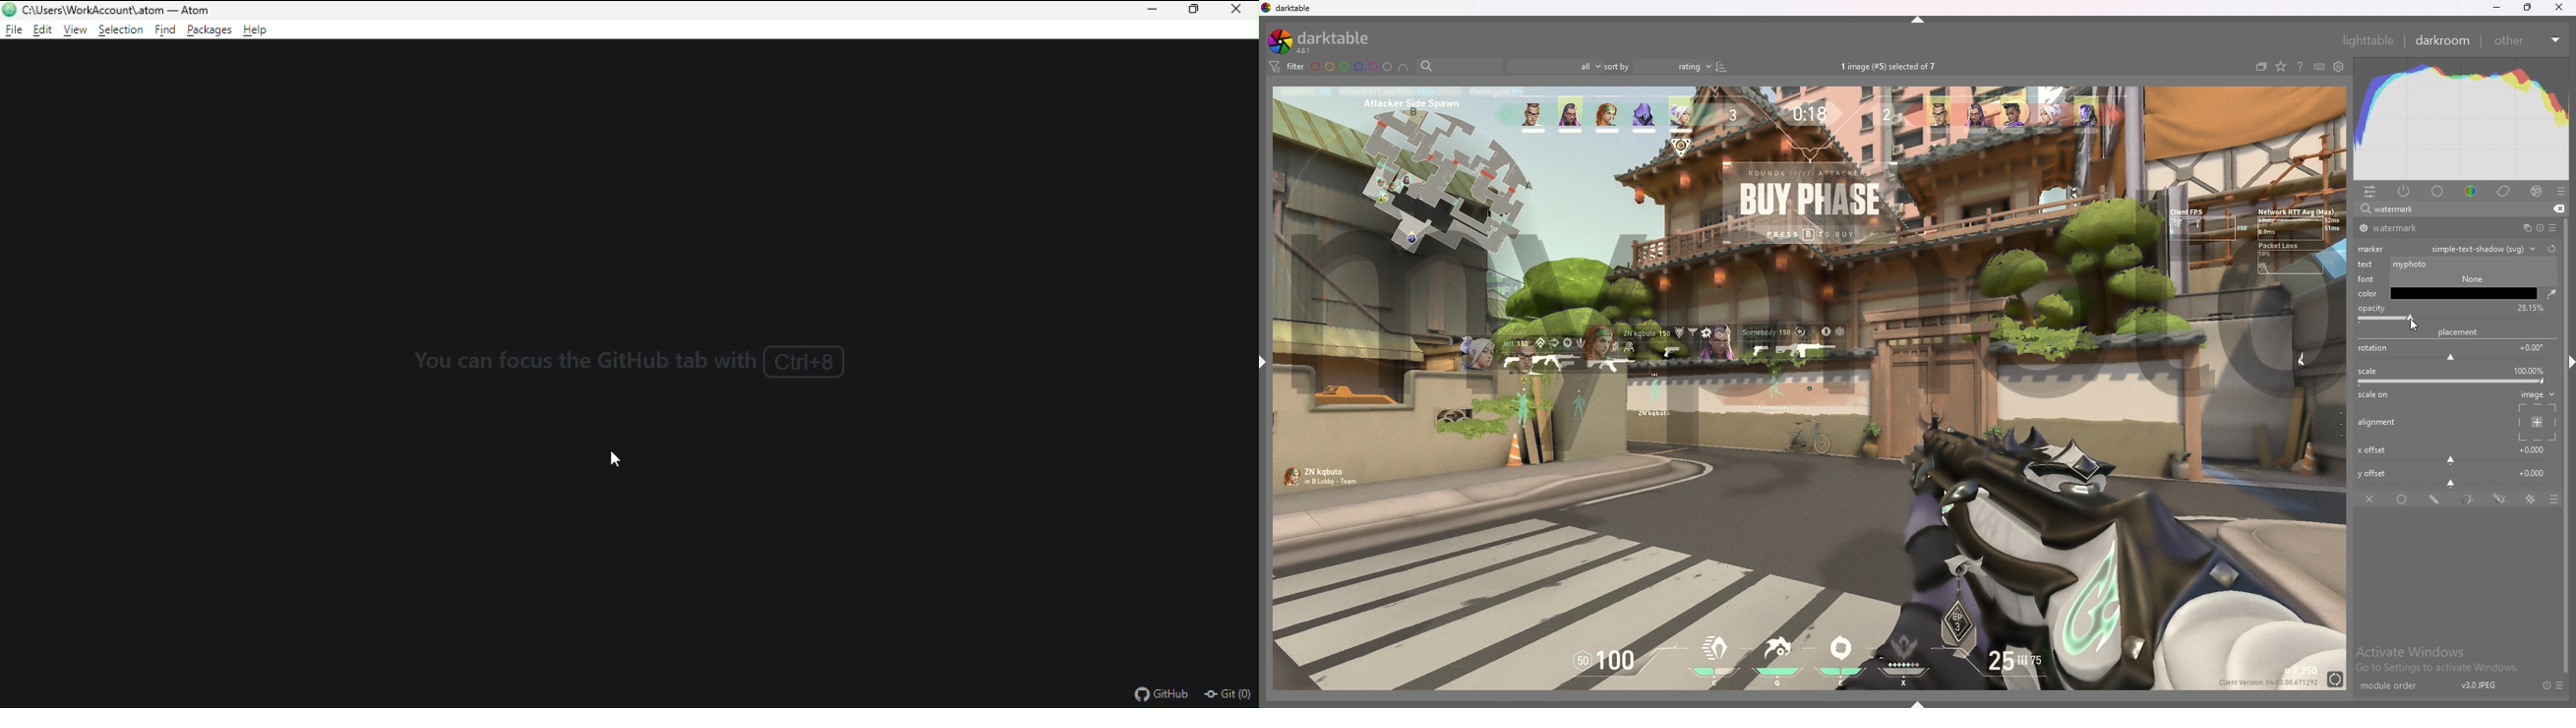 The image size is (2576, 728). I want to click on other, so click(2527, 40).